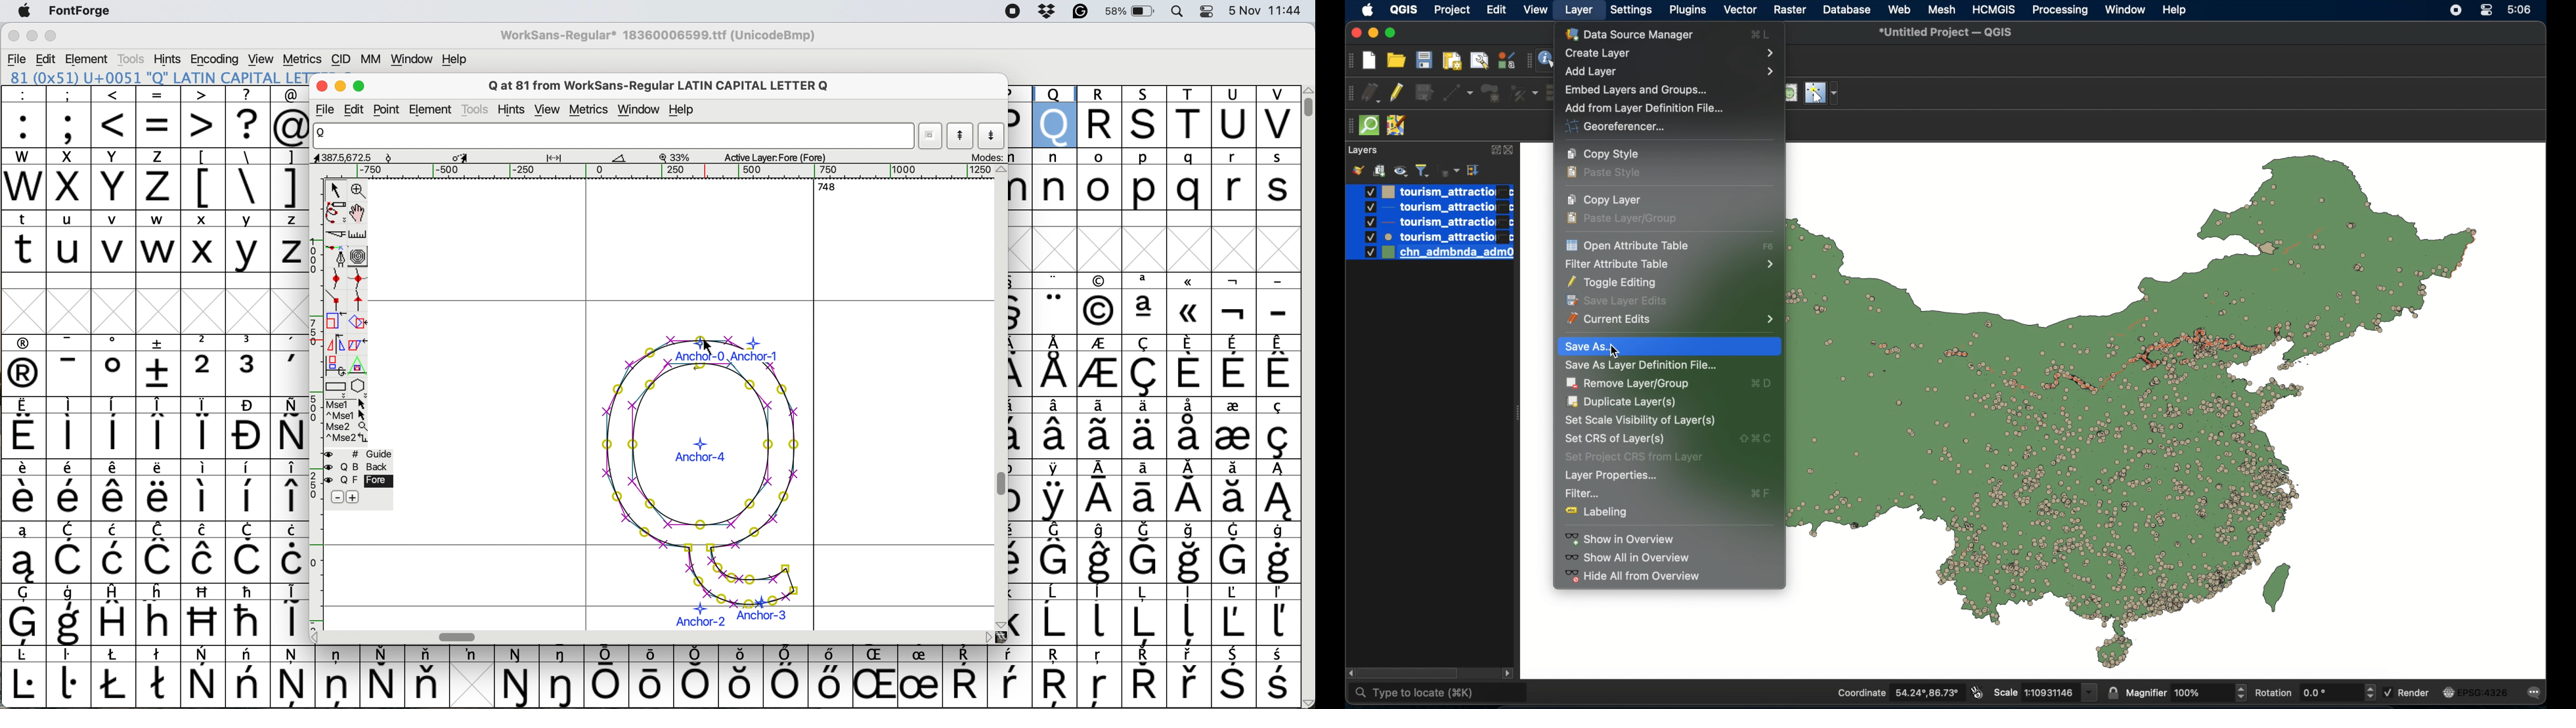  Describe the element at coordinates (1527, 60) in the screenshot. I see `drag handle` at that location.